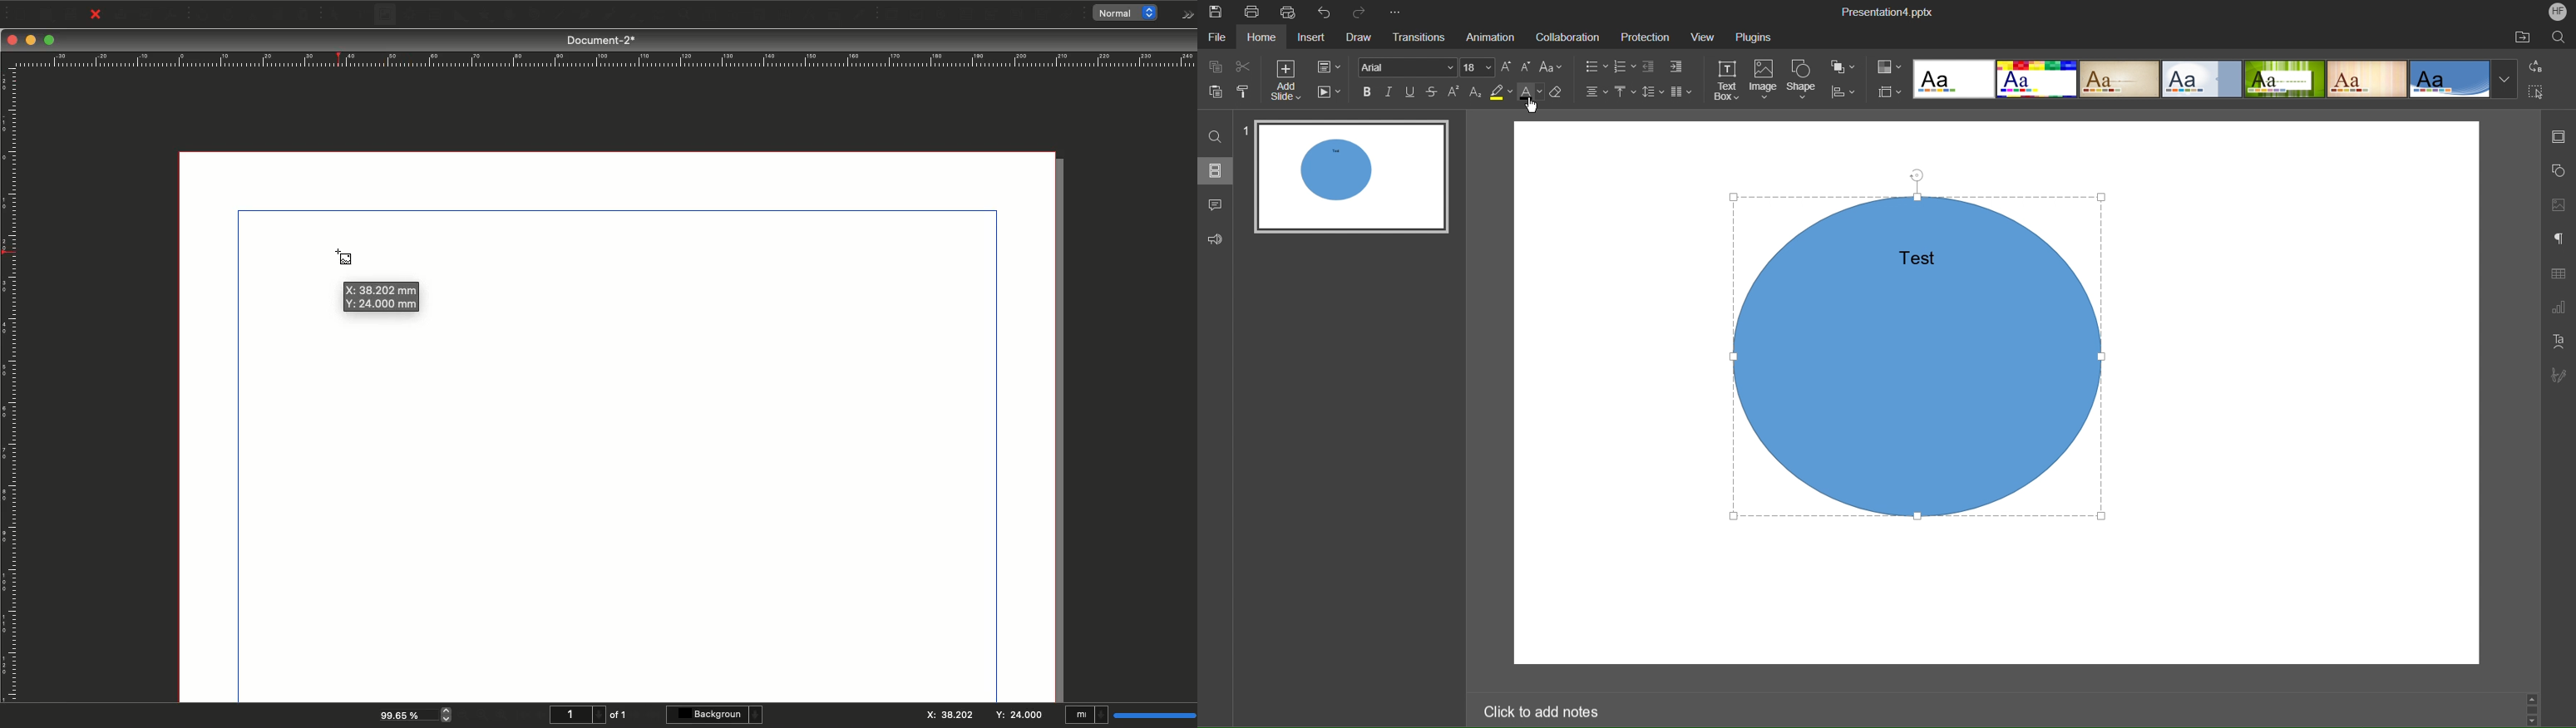  I want to click on Animation, so click(1488, 37).